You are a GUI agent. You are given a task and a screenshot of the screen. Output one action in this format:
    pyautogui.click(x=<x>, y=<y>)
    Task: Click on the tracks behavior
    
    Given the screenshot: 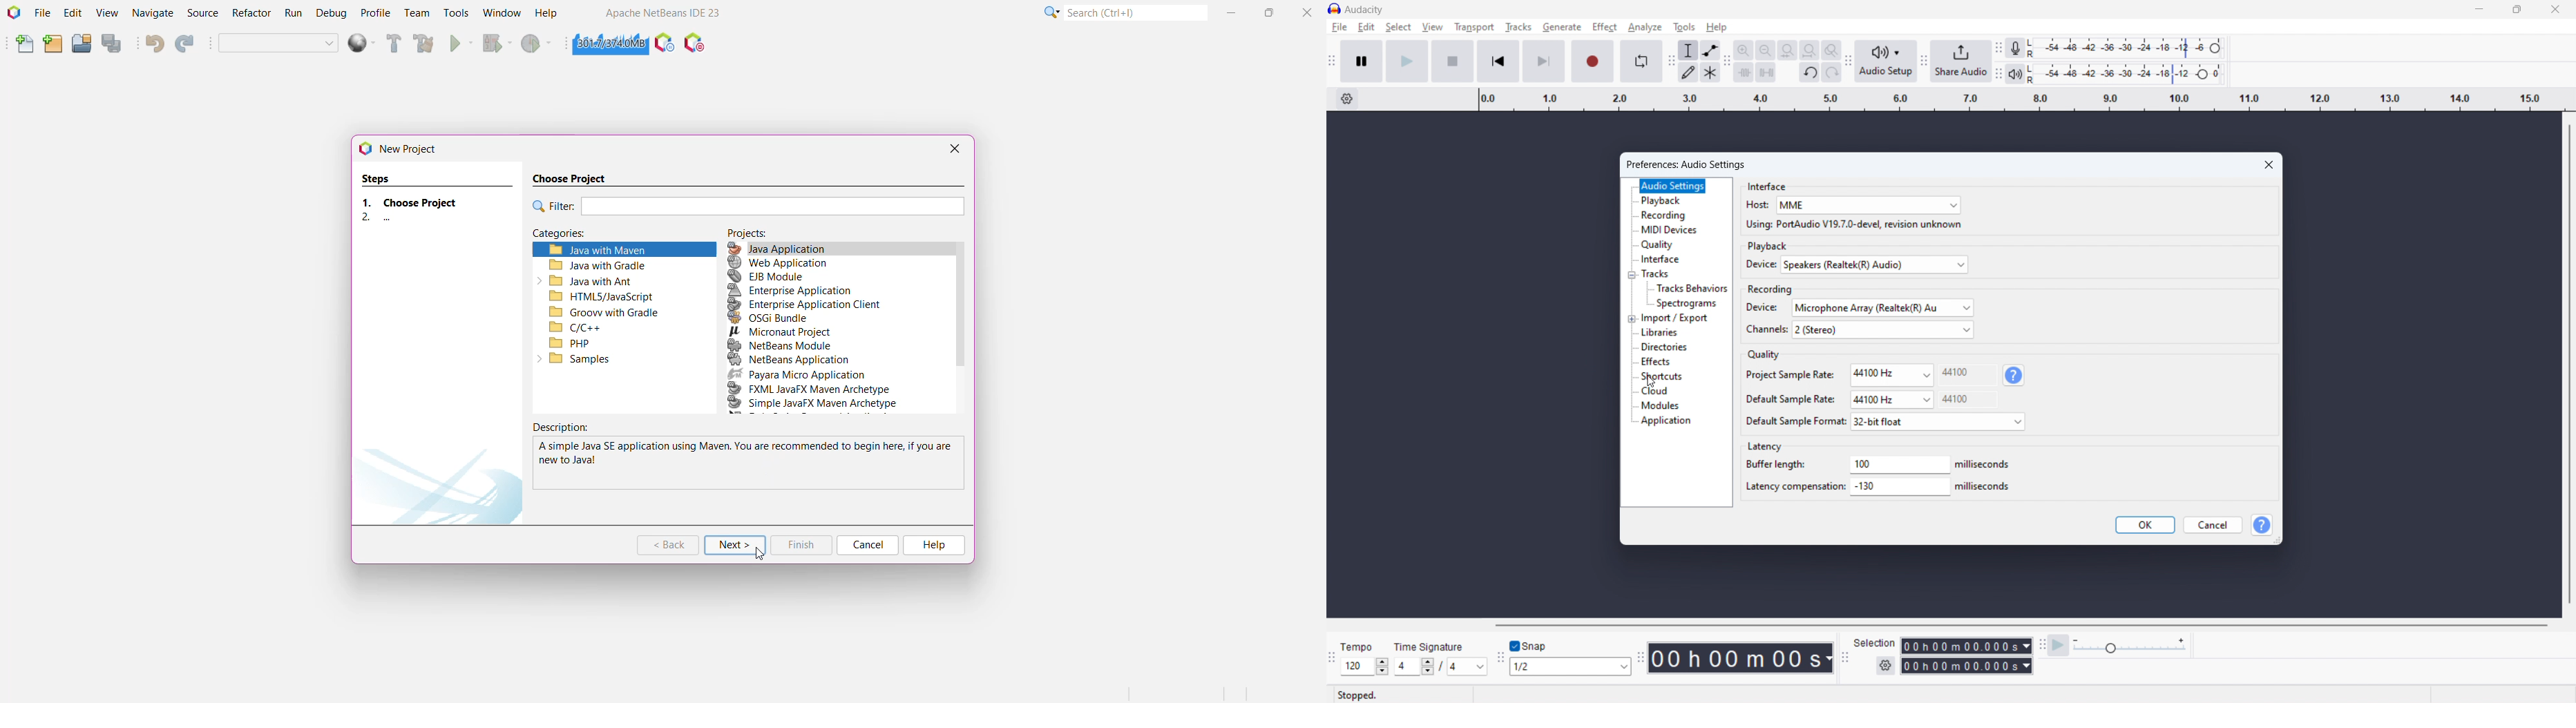 What is the action you would take?
    pyautogui.click(x=1692, y=288)
    